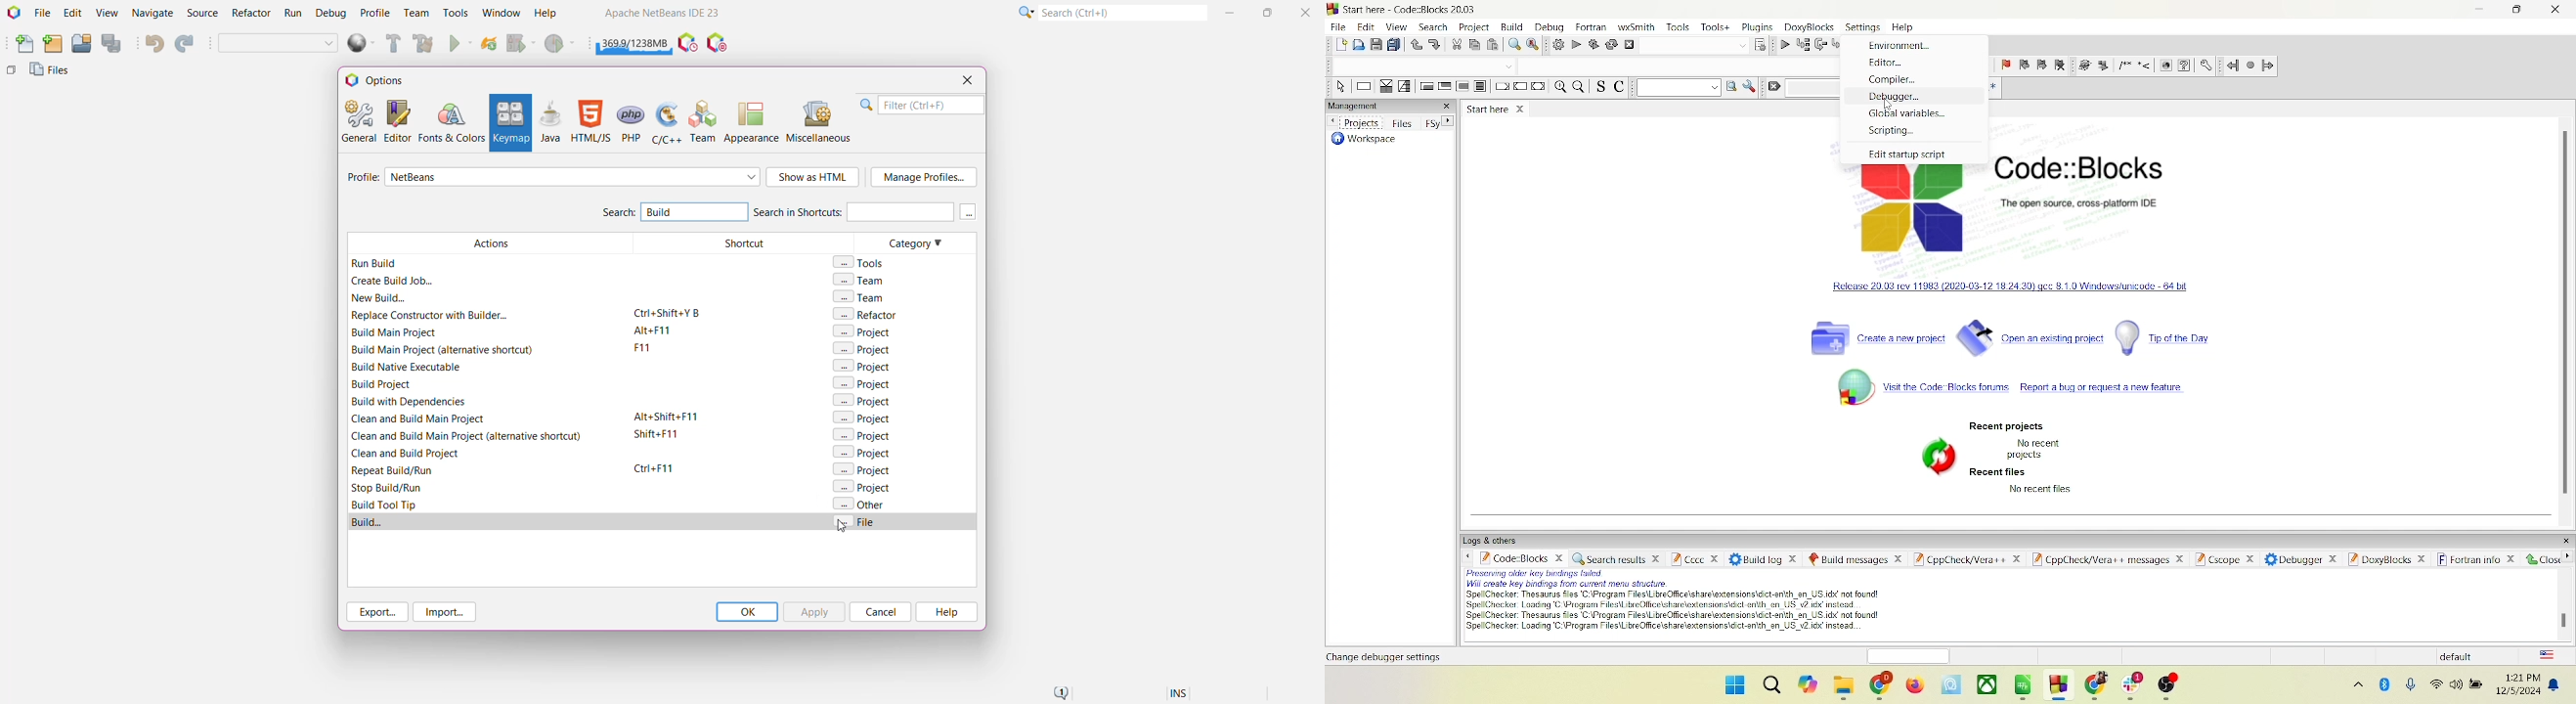 This screenshot has width=2576, height=728. I want to click on find, so click(1512, 44).